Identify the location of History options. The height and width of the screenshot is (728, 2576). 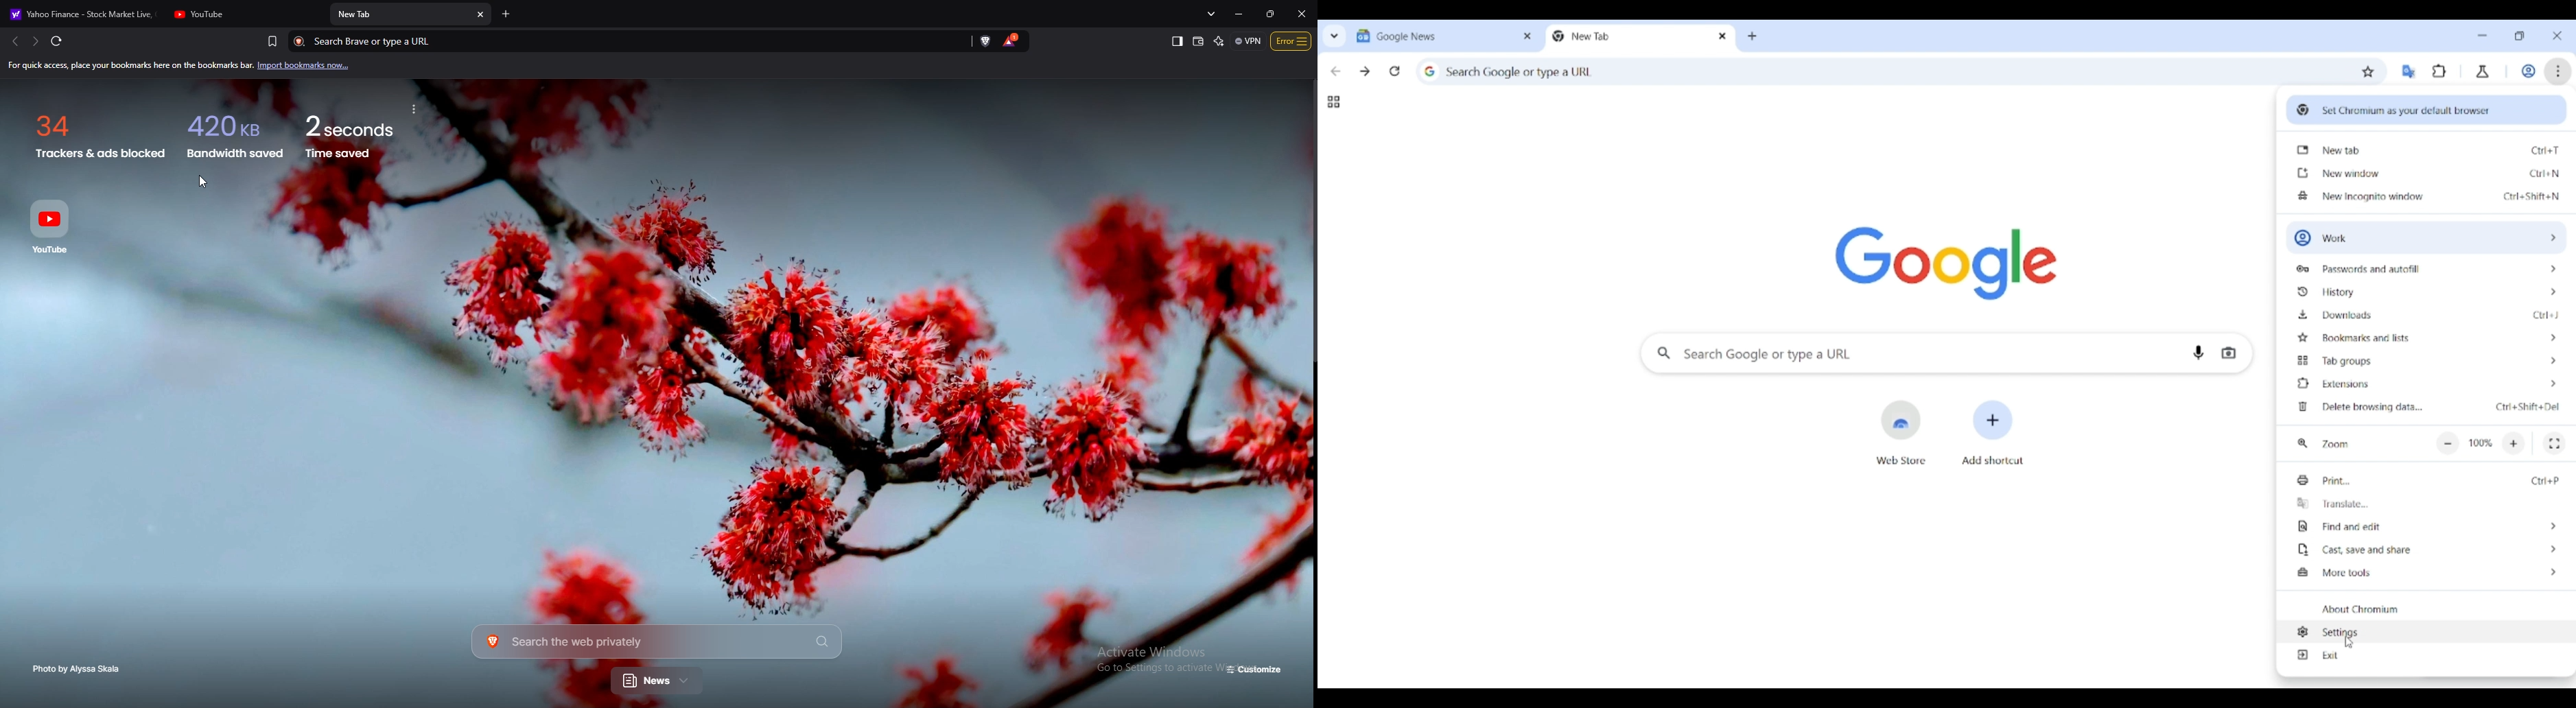
(2428, 292).